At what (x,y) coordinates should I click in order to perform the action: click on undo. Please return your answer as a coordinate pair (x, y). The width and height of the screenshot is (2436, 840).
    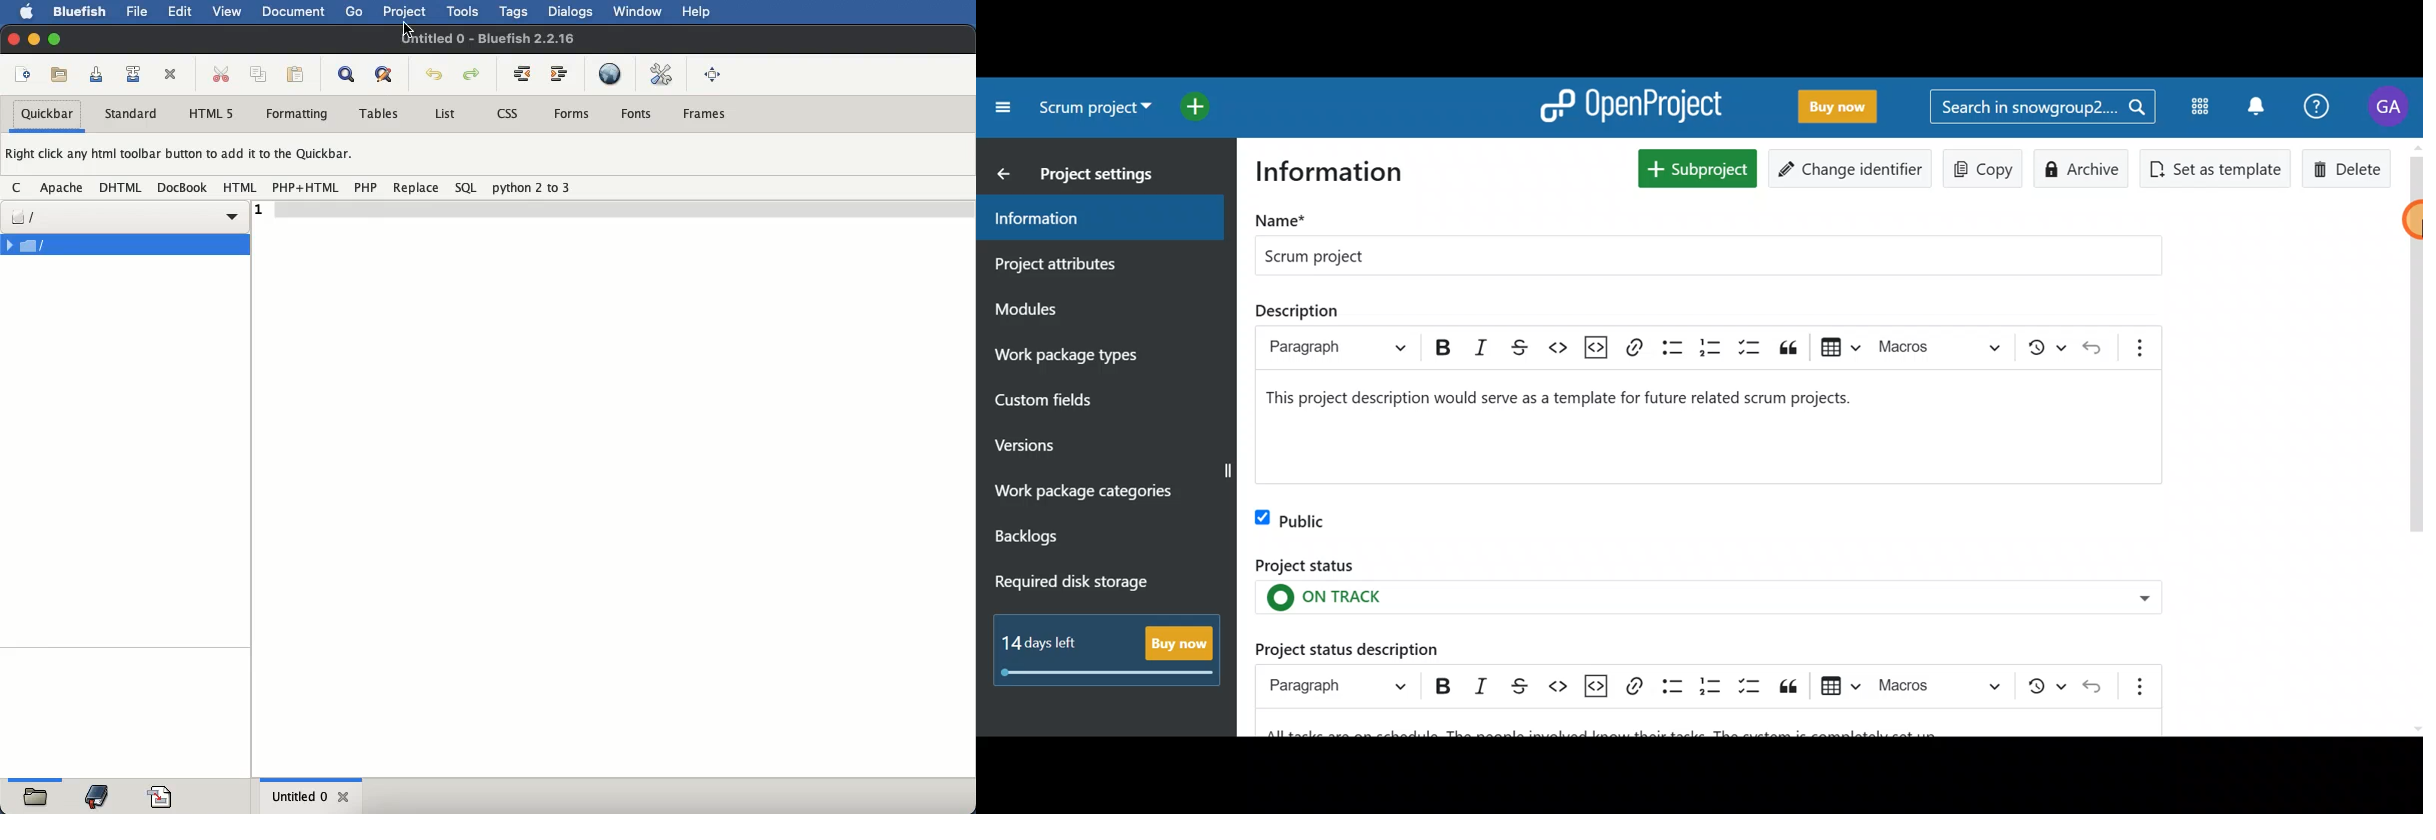
    Looking at the image, I should click on (434, 75).